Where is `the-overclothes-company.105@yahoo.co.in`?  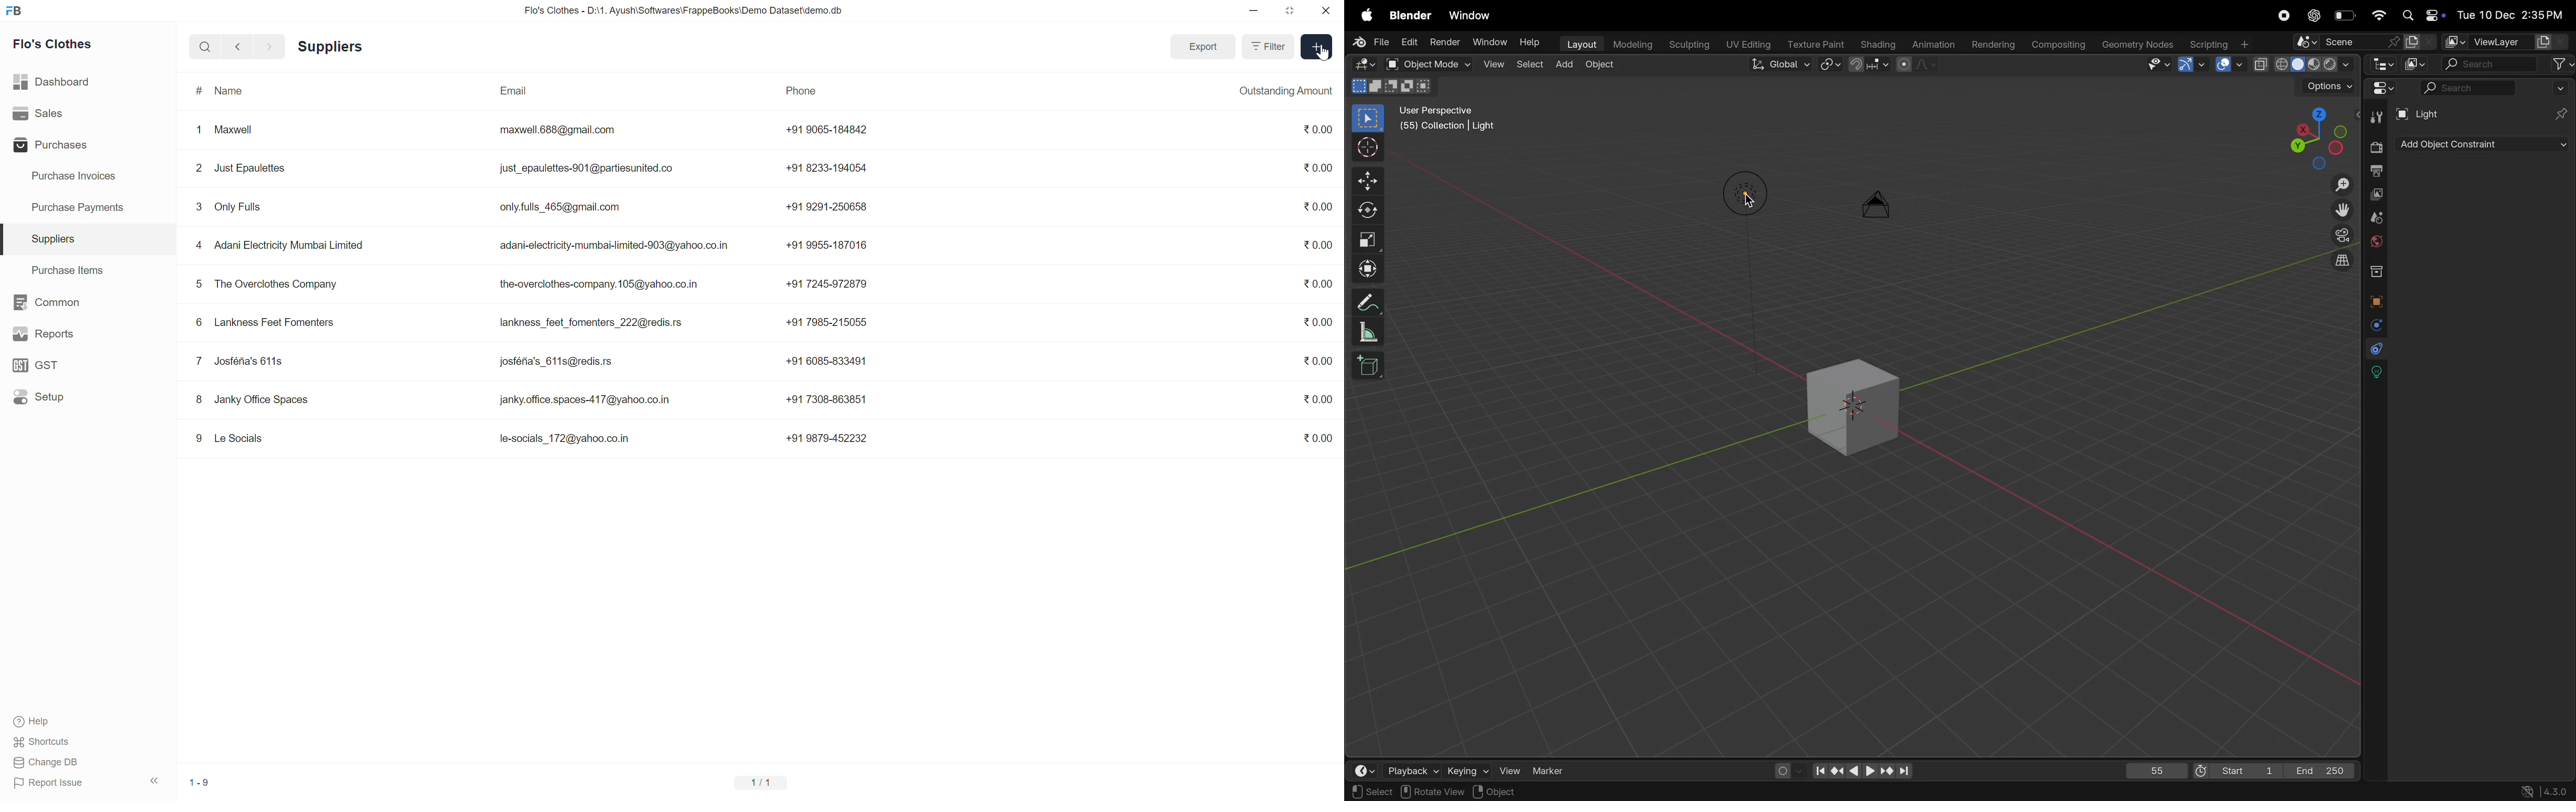 the-overclothes-company.105@yahoo.co.in is located at coordinates (599, 284).